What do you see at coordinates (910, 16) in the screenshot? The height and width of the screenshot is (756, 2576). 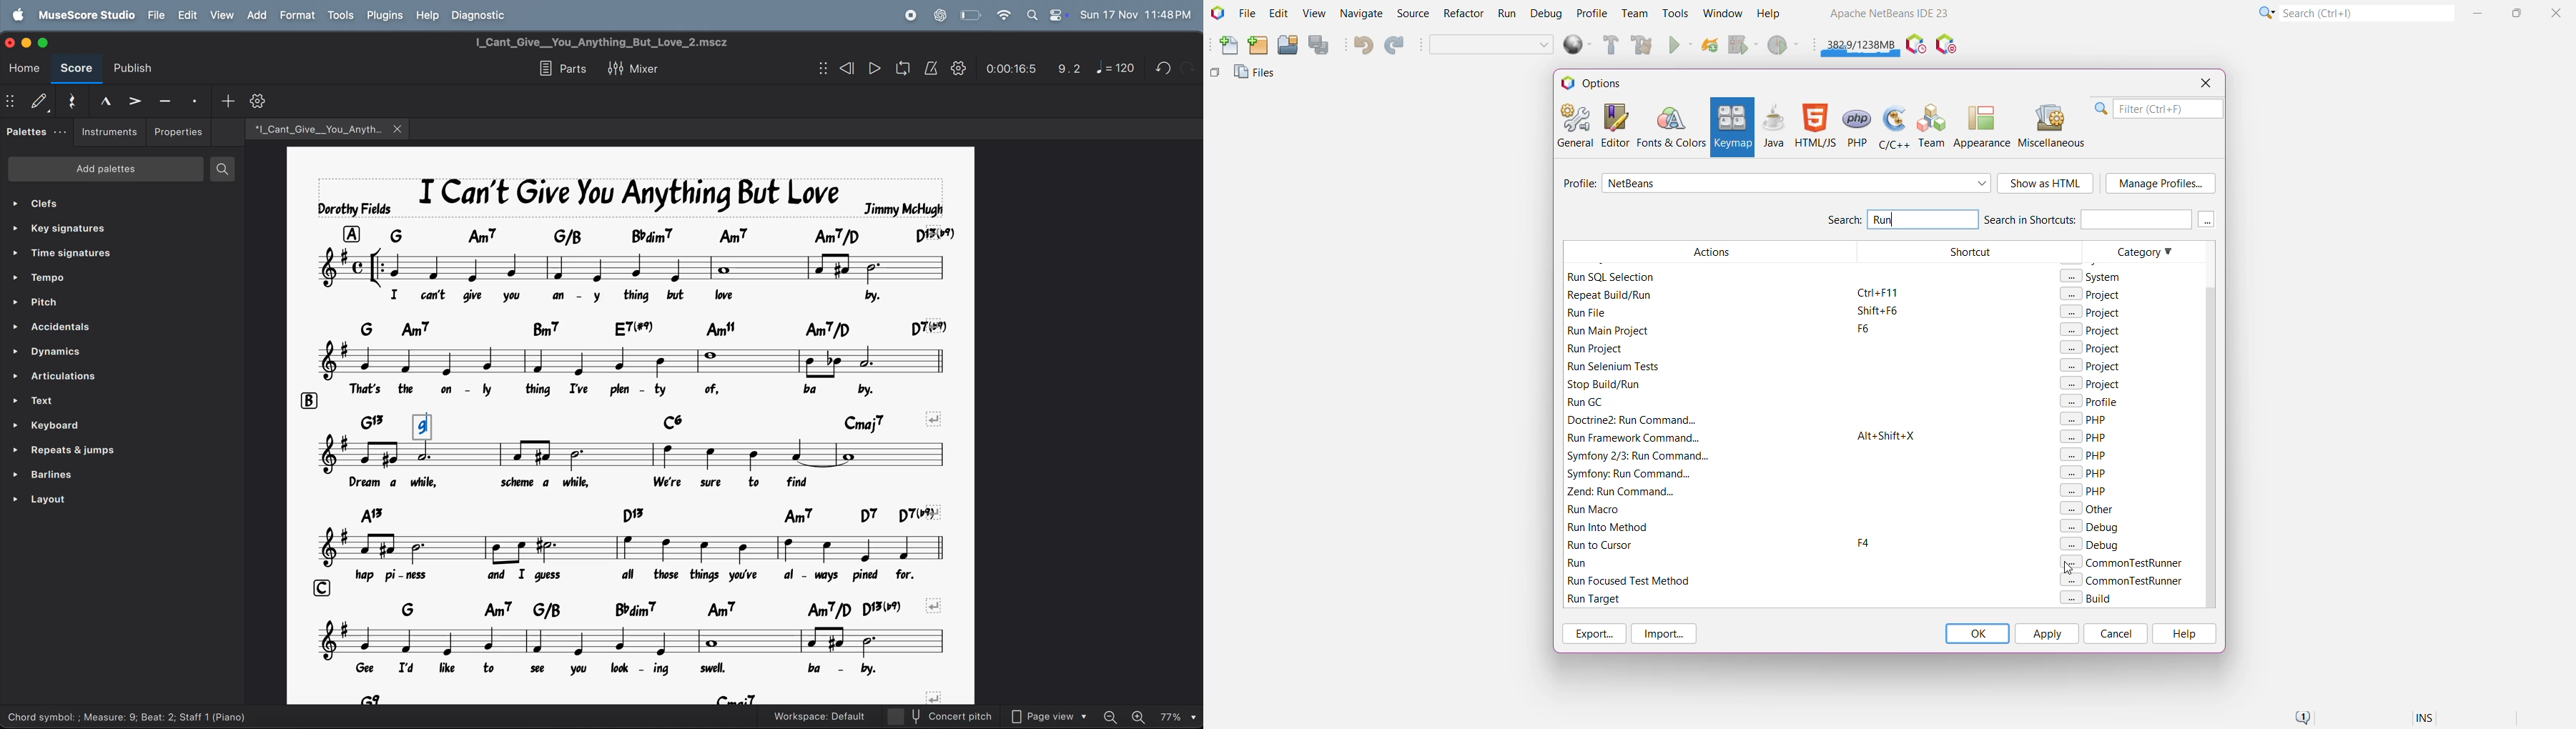 I see `record` at bounding box center [910, 16].